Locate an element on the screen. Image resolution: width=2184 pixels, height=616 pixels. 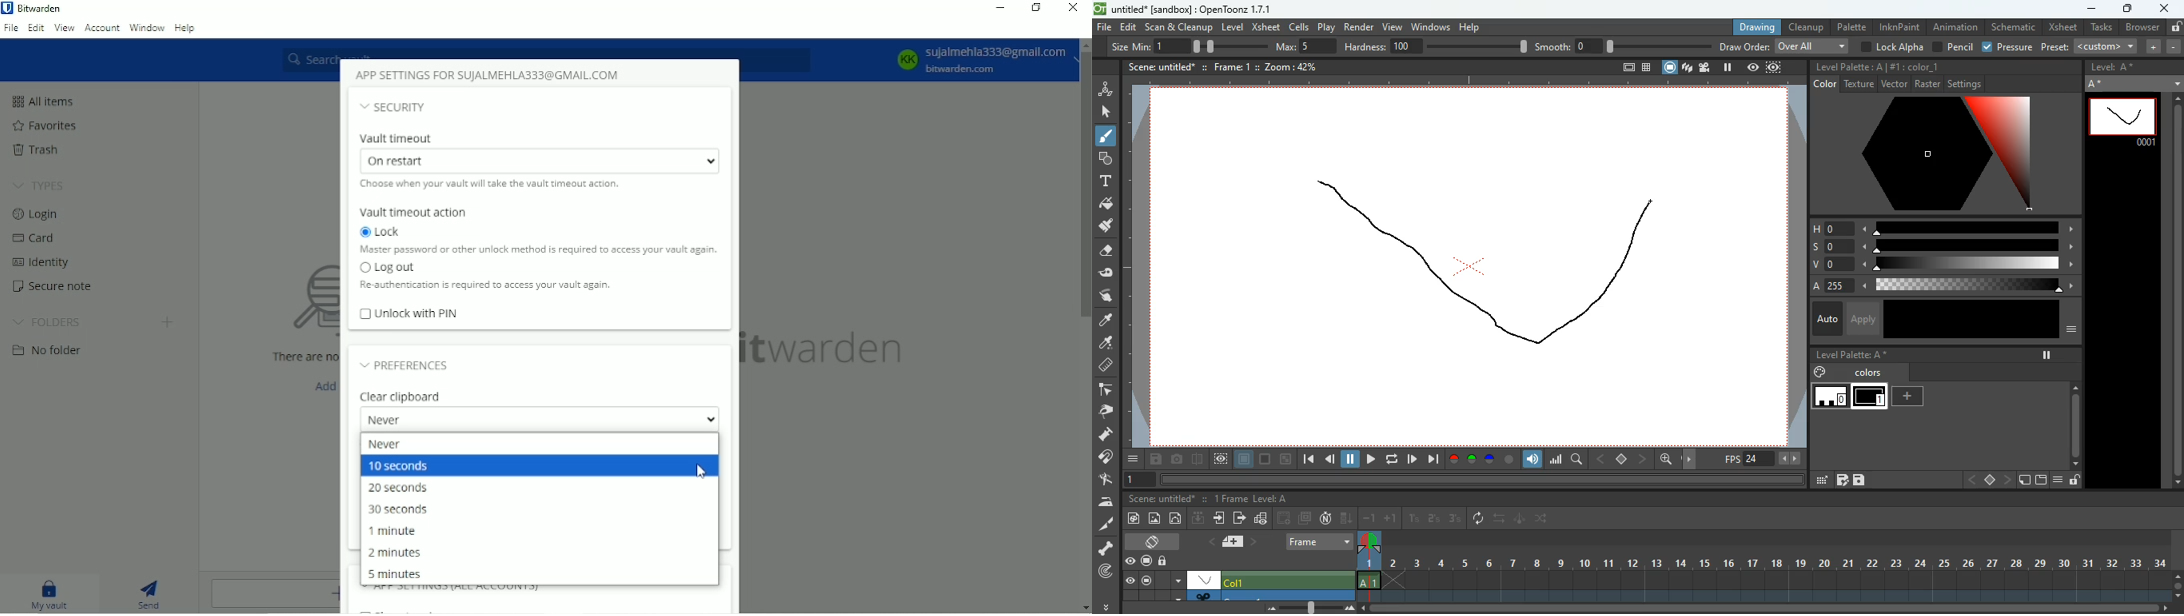
back is located at coordinates (1285, 518).